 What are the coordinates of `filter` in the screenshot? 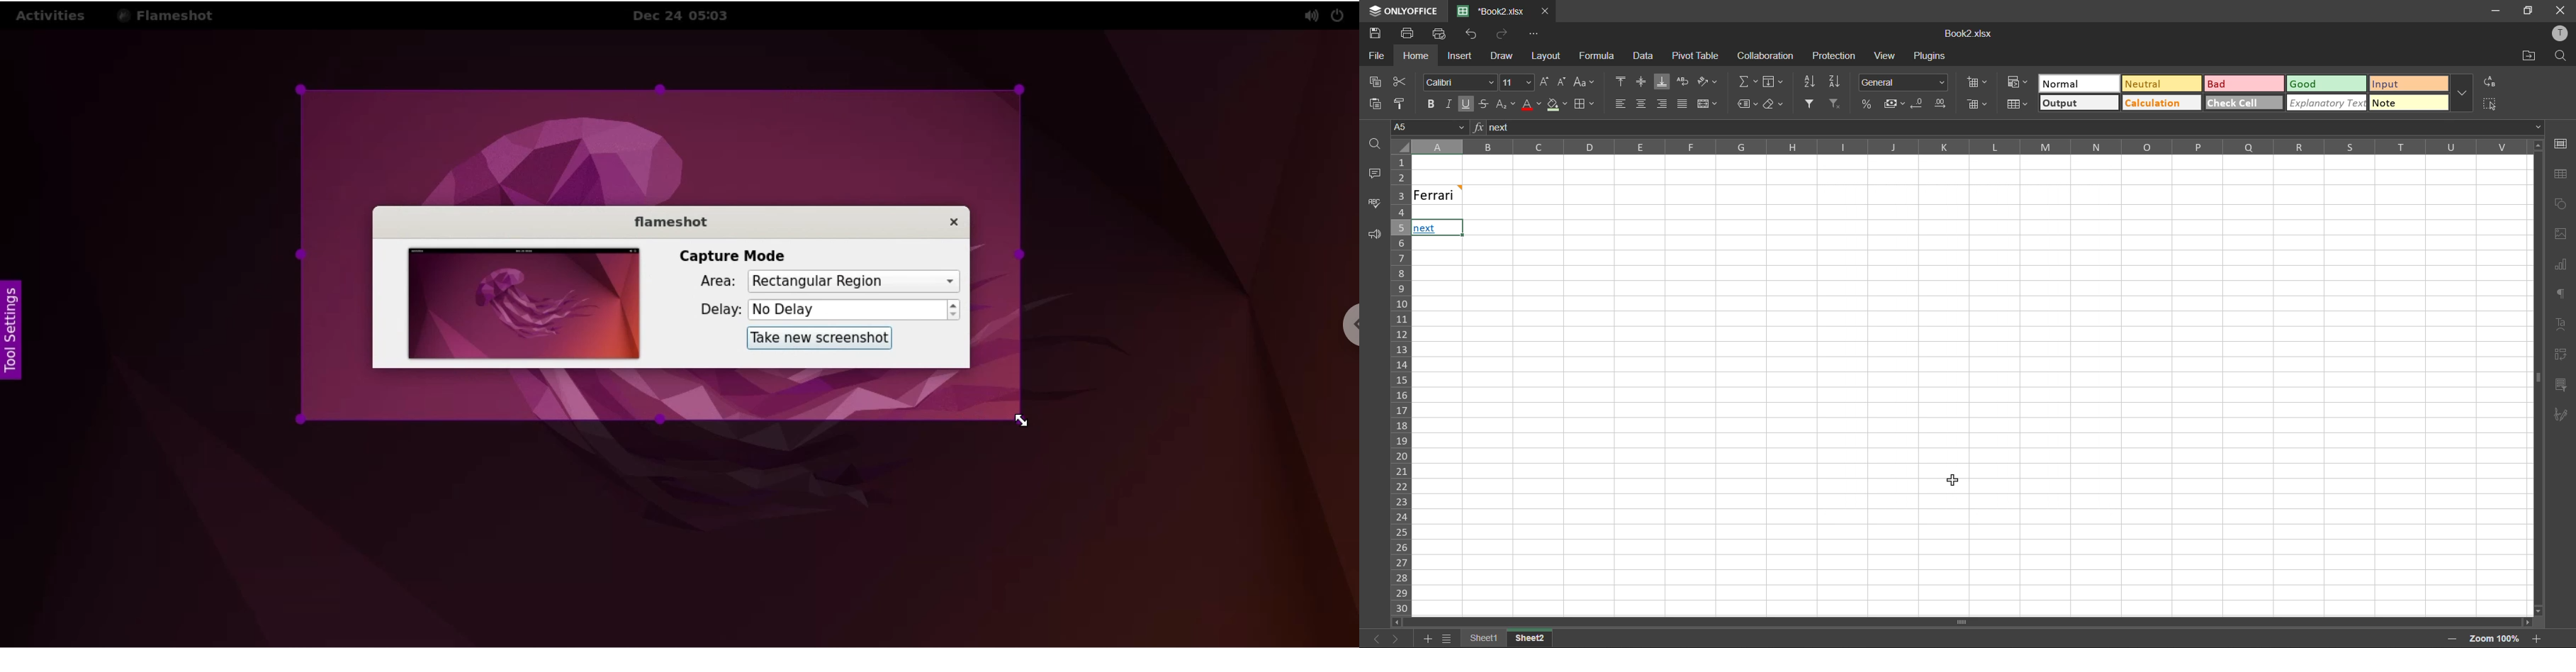 It's located at (1811, 103).